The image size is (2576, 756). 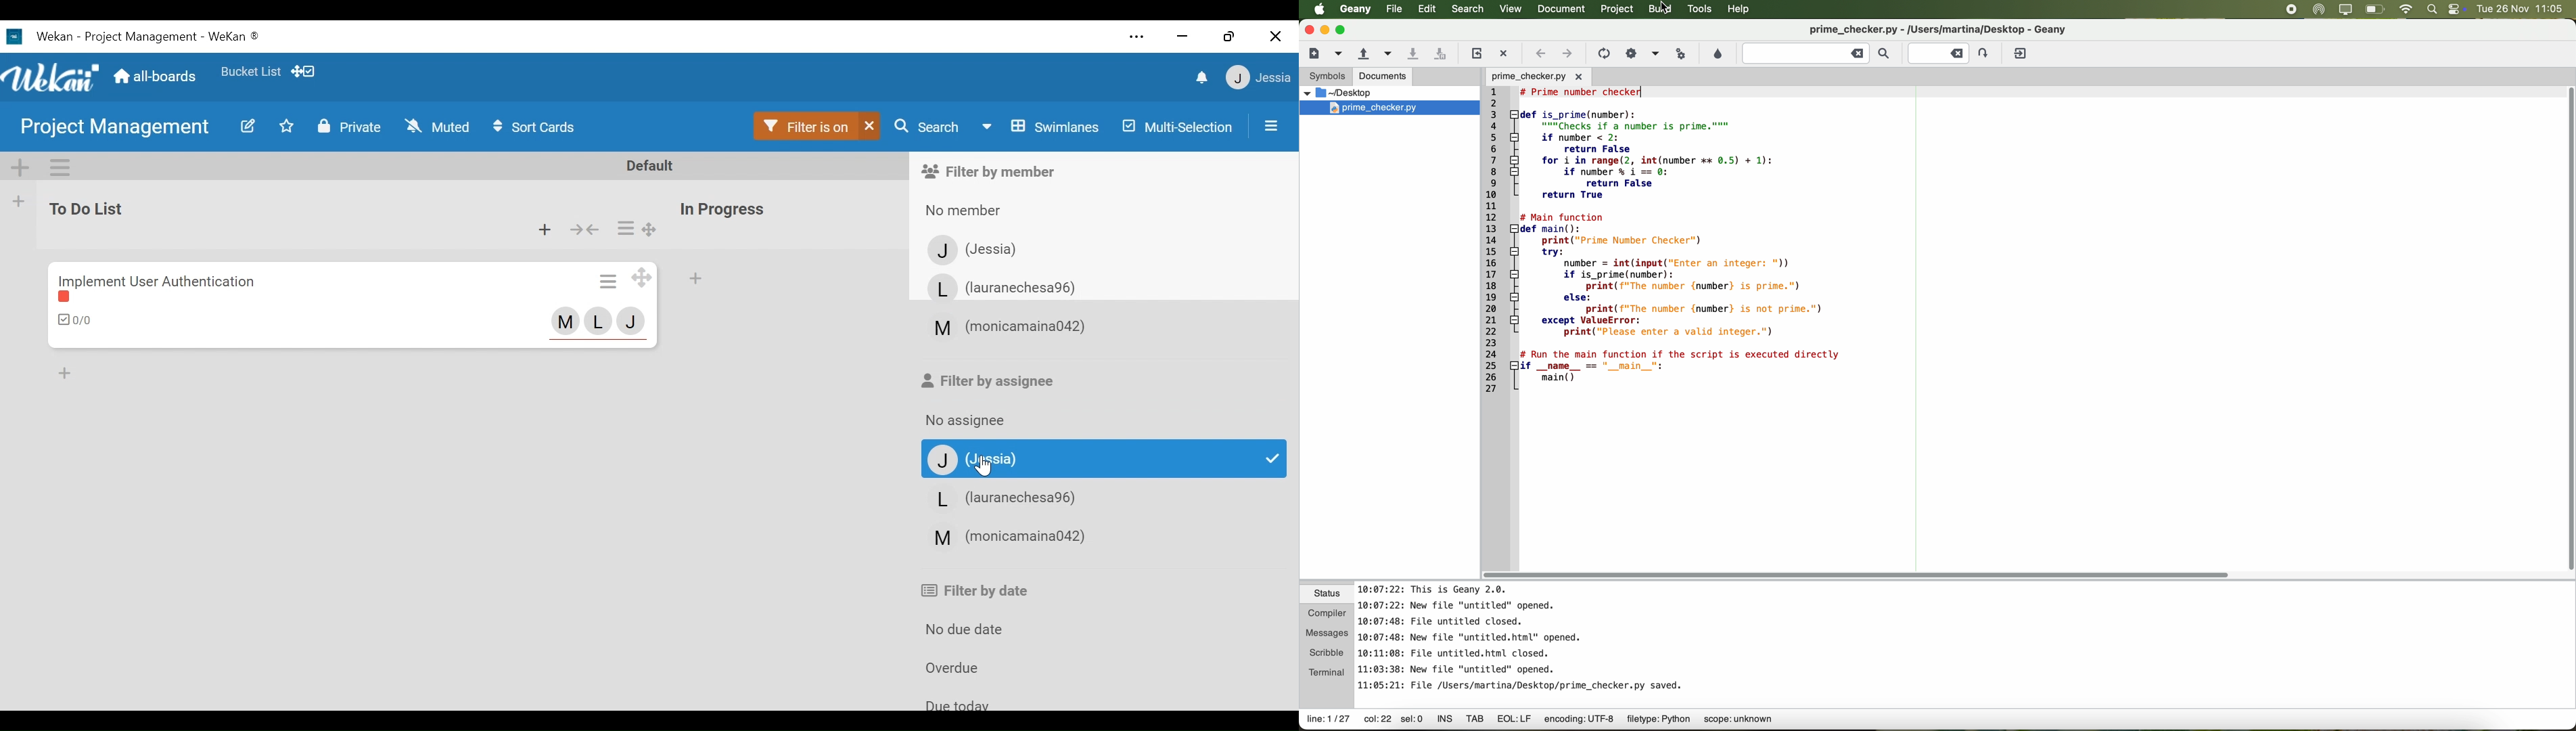 I want to click on Member selected, so click(x=1105, y=459).